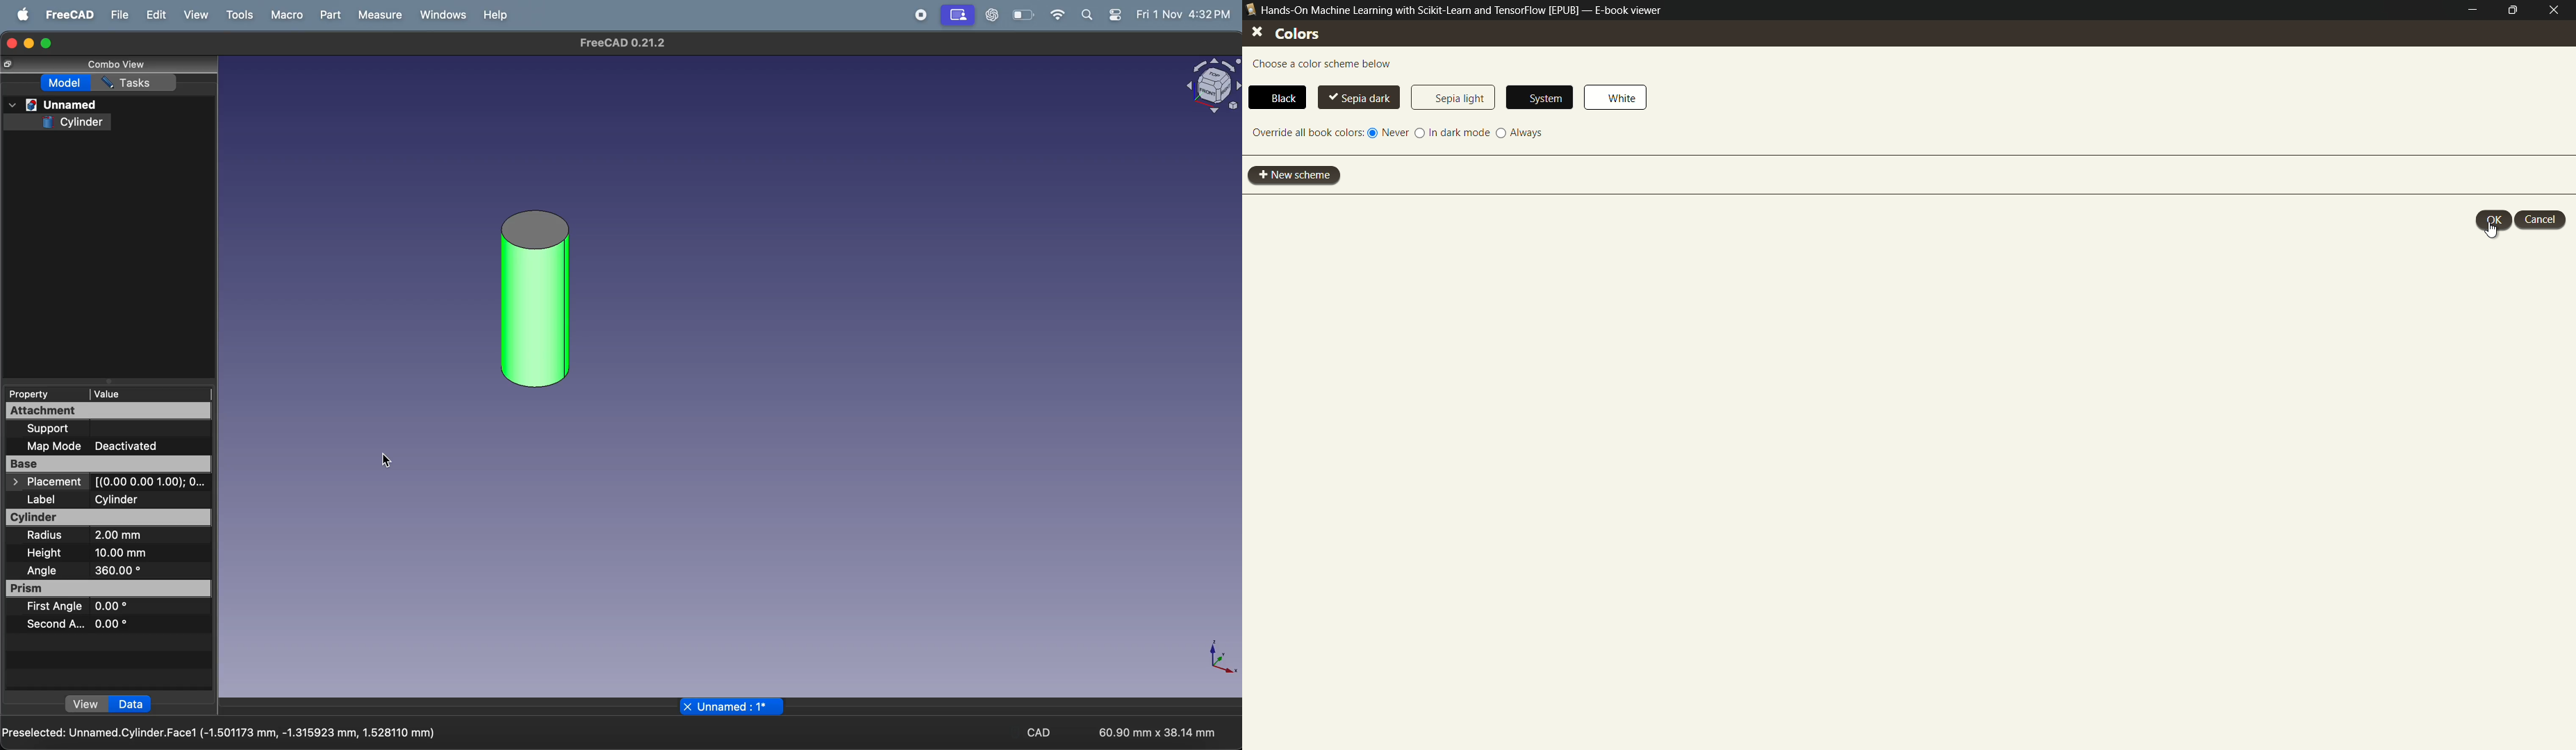  Describe the element at coordinates (1220, 659) in the screenshot. I see `axis` at that location.